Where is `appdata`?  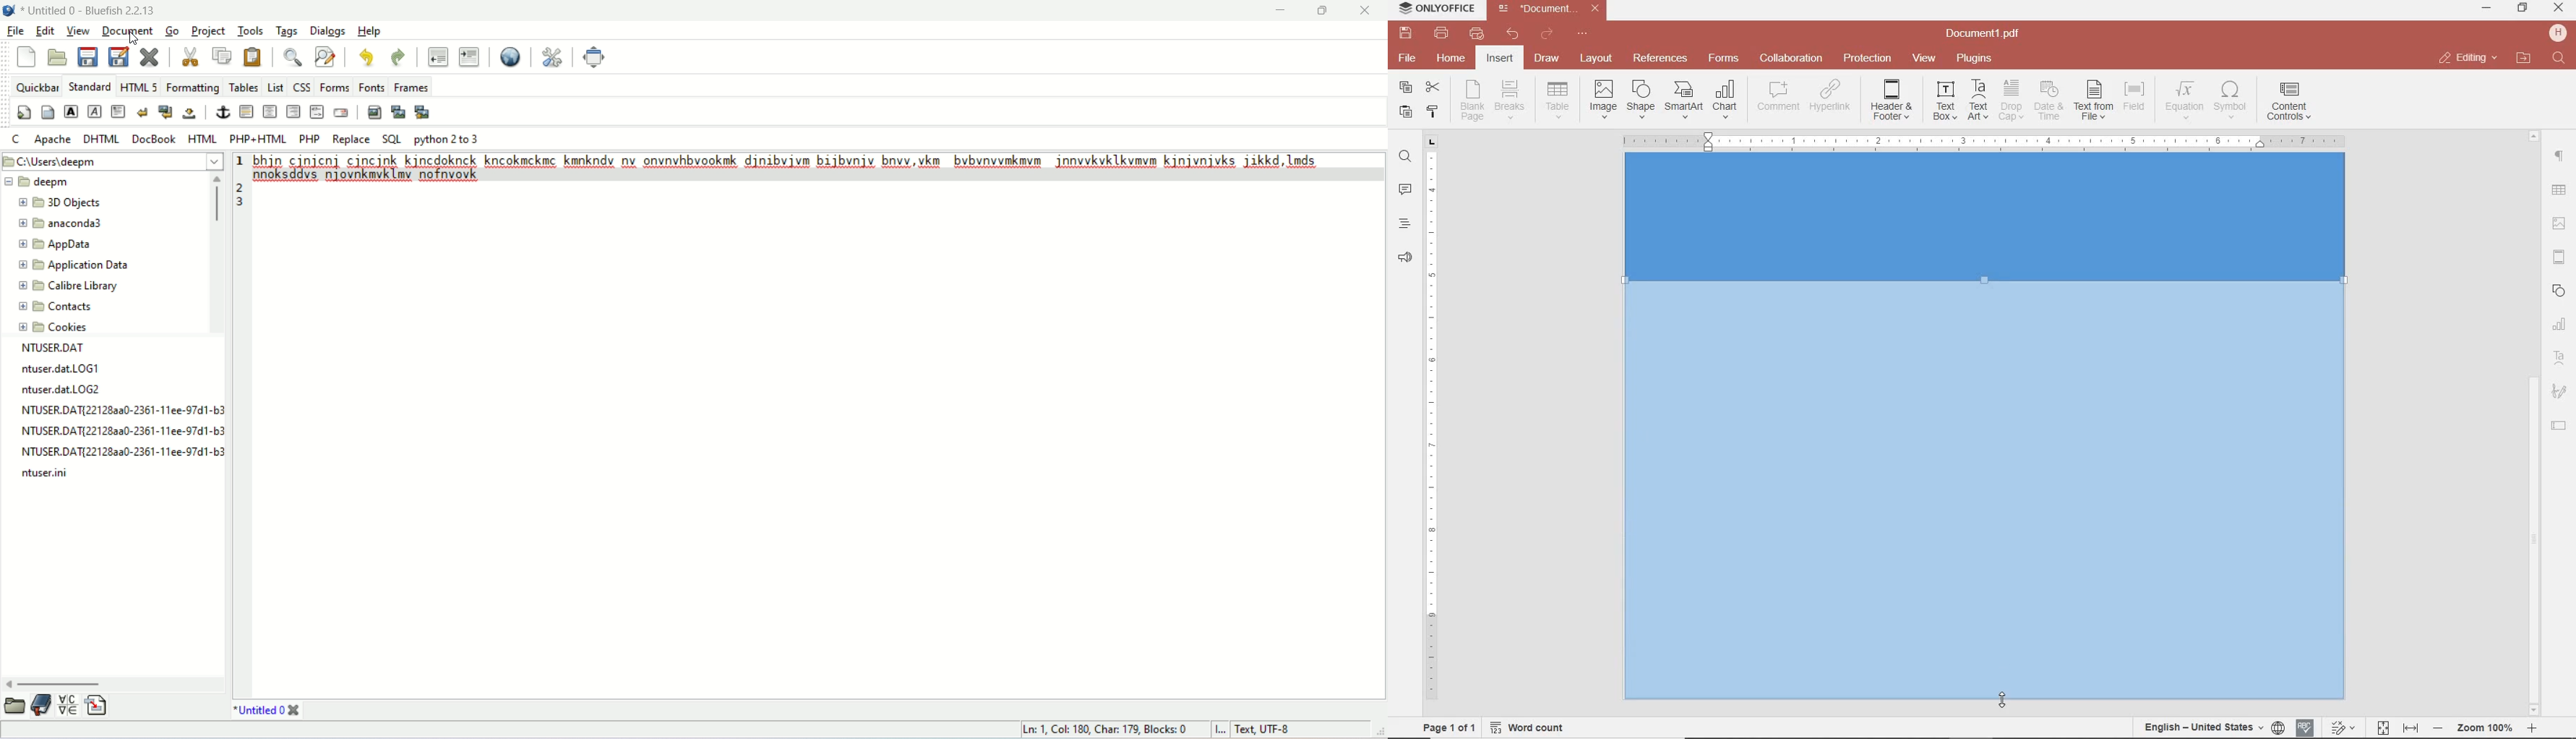
appdata is located at coordinates (56, 244).